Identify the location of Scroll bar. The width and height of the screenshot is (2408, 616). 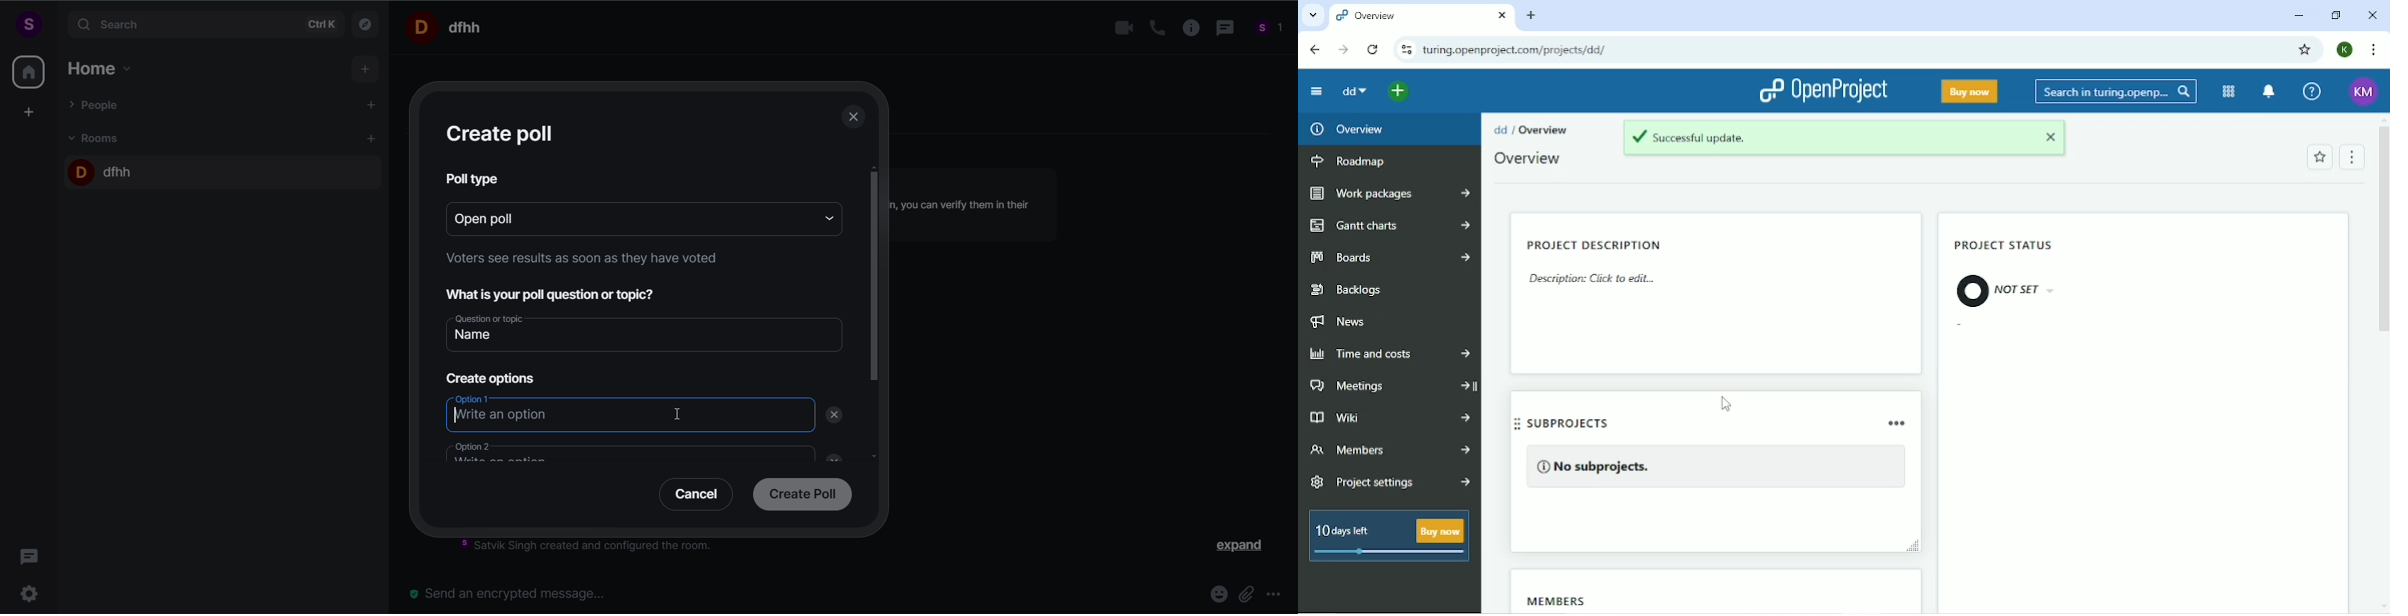
(875, 341).